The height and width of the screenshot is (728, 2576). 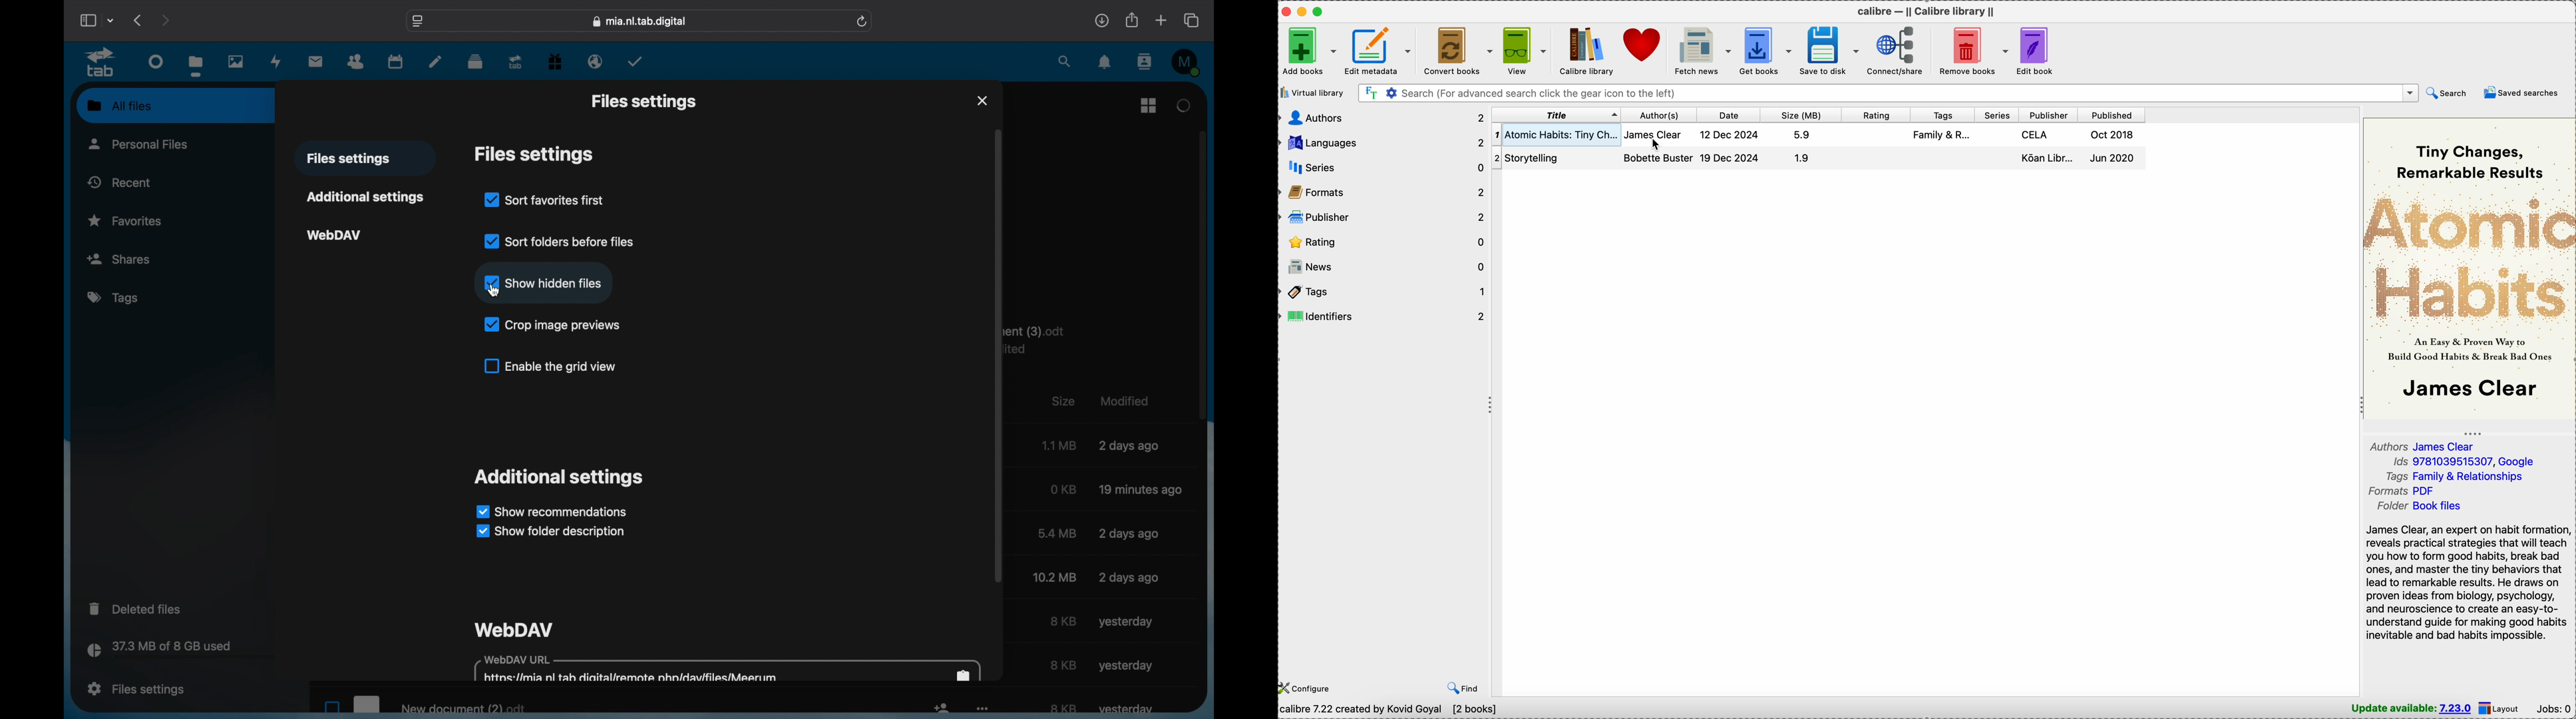 I want to click on size, so click(x=1063, y=622).